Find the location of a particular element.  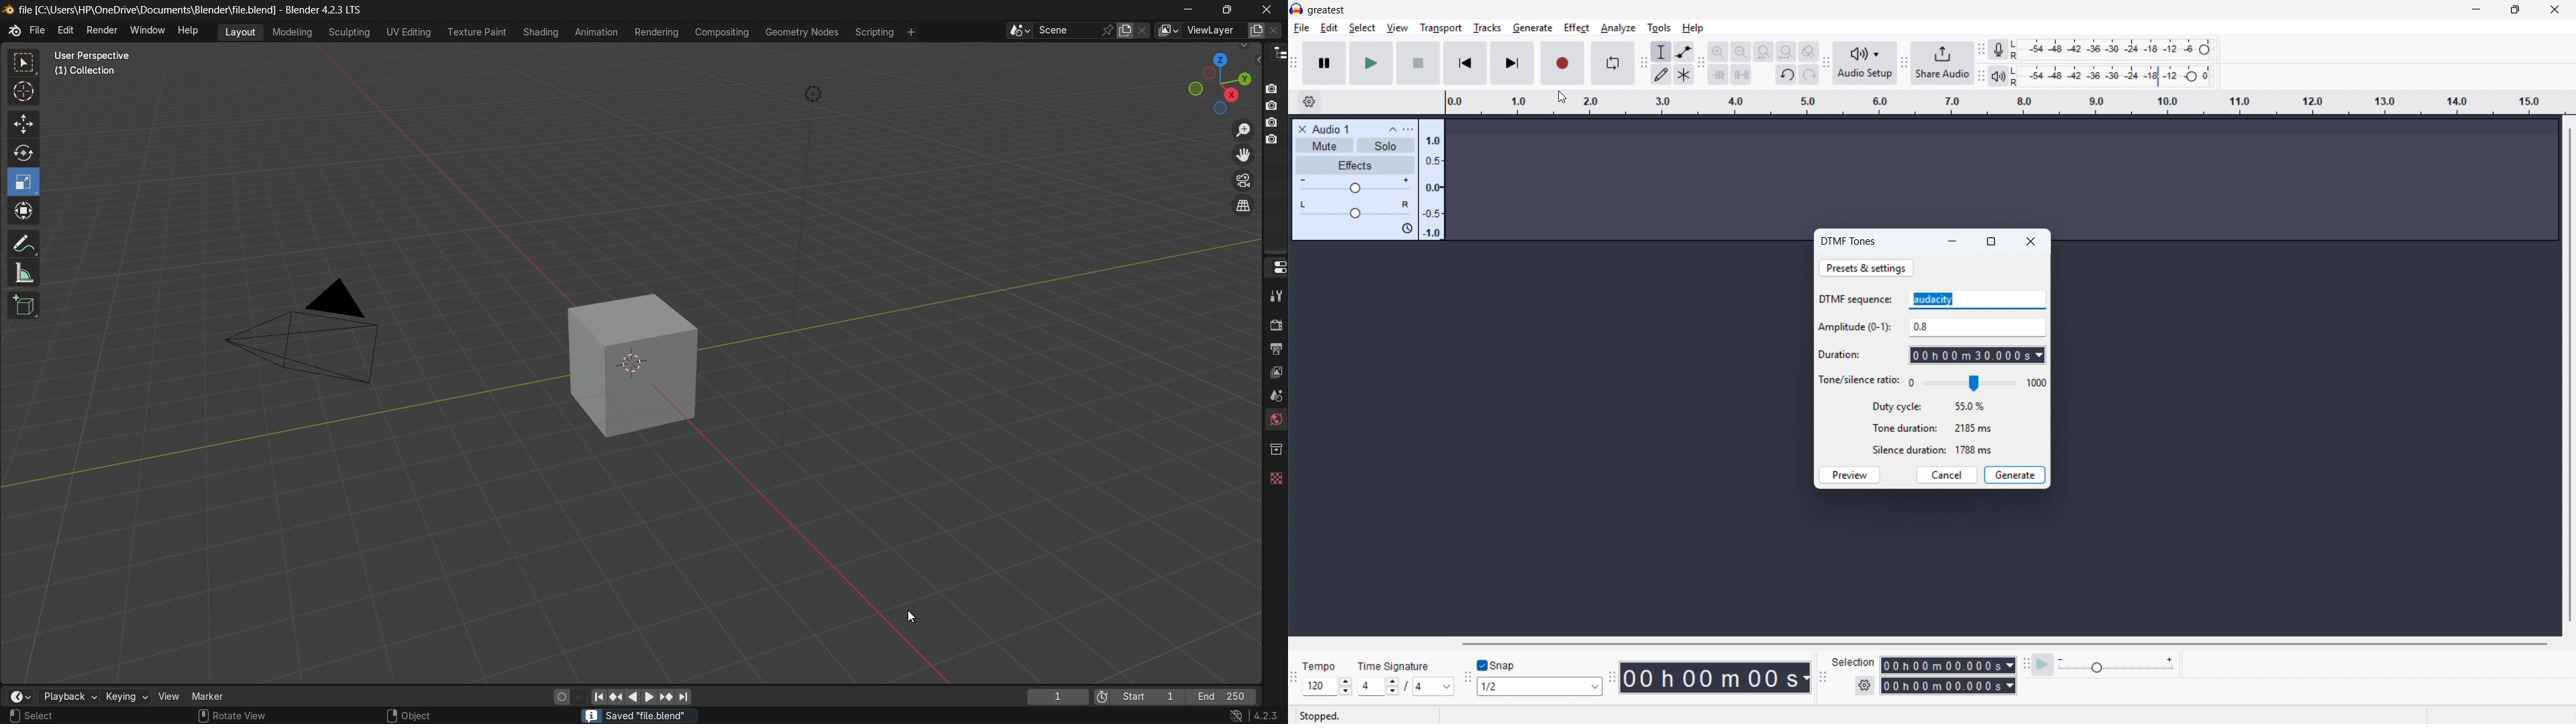

Select snapping  is located at coordinates (1541, 686).